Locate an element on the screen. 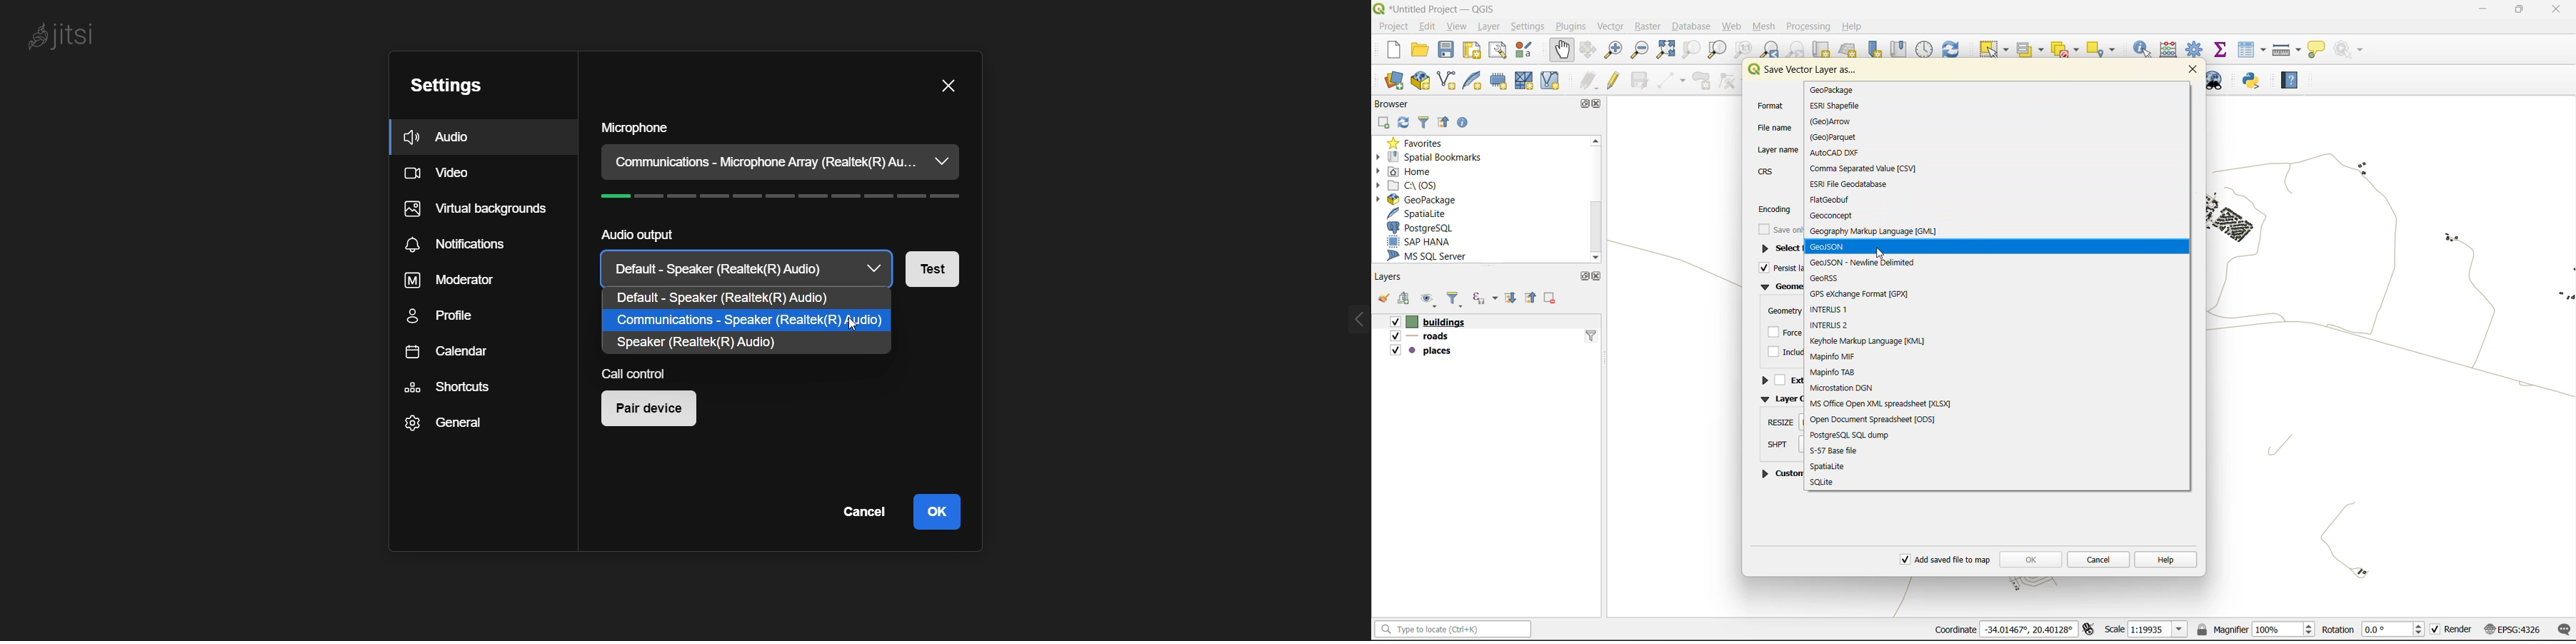  profile is located at coordinates (449, 317).